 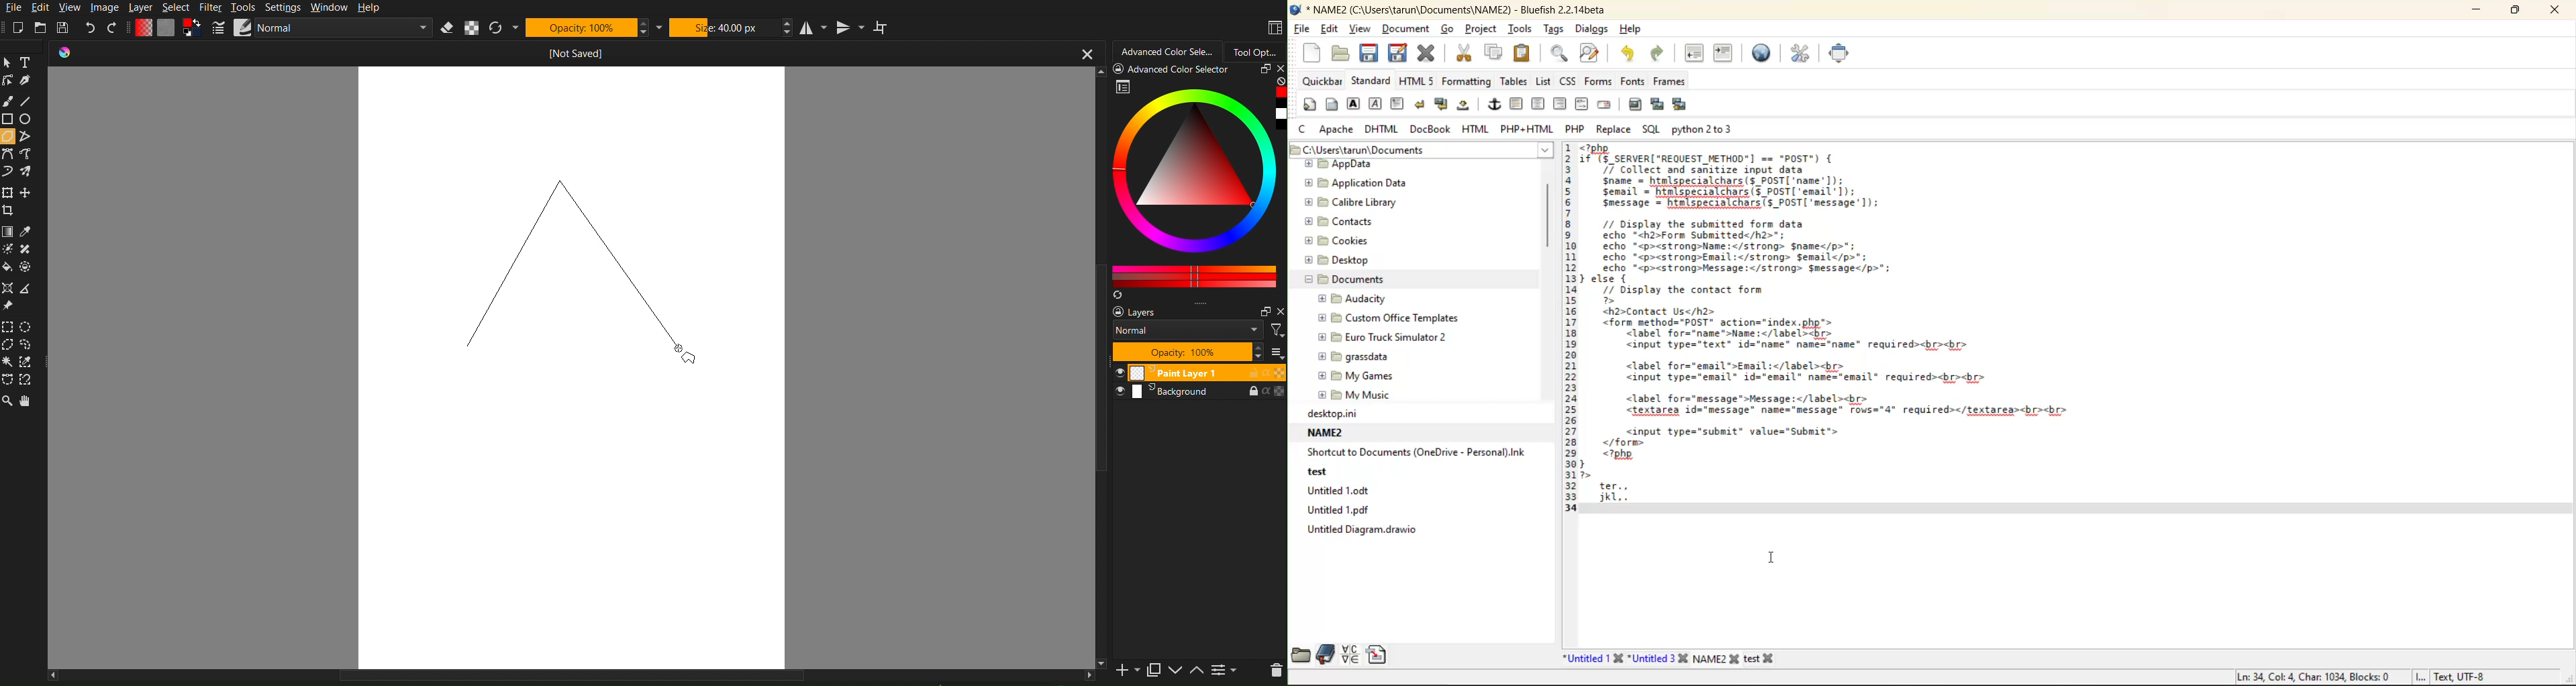 I want to click on html5, so click(x=1416, y=81).